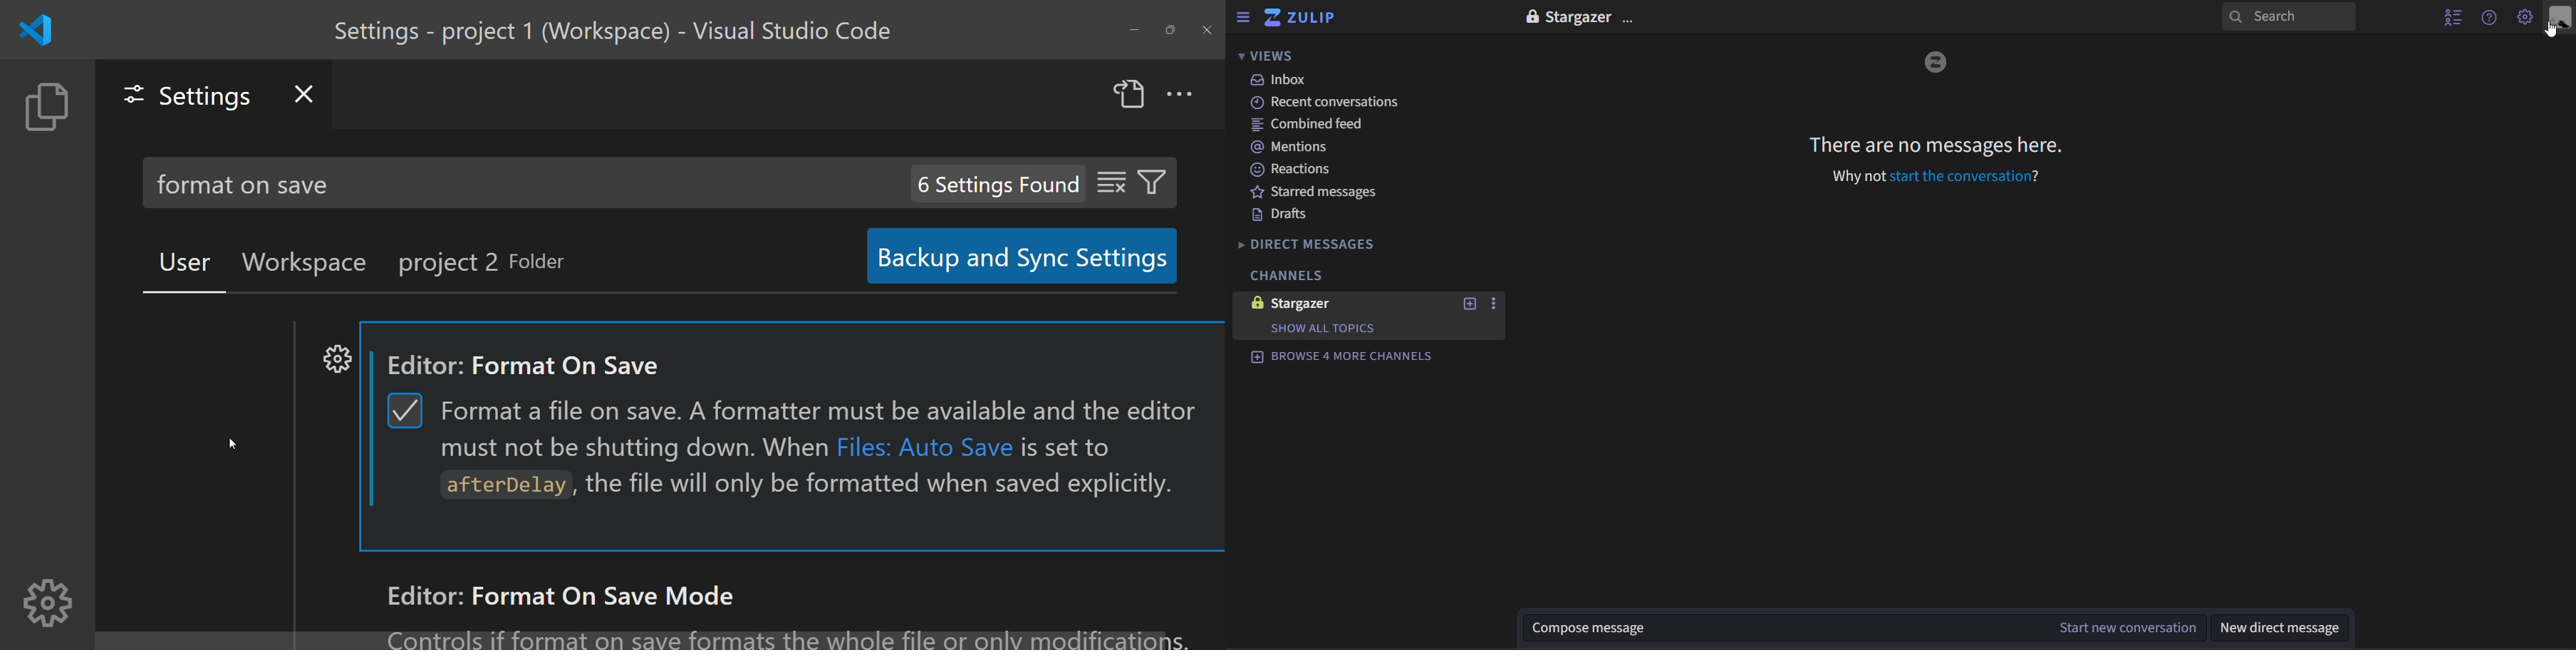  Describe the element at coordinates (1294, 172) in the screenshot. I see `reactions` at that location.